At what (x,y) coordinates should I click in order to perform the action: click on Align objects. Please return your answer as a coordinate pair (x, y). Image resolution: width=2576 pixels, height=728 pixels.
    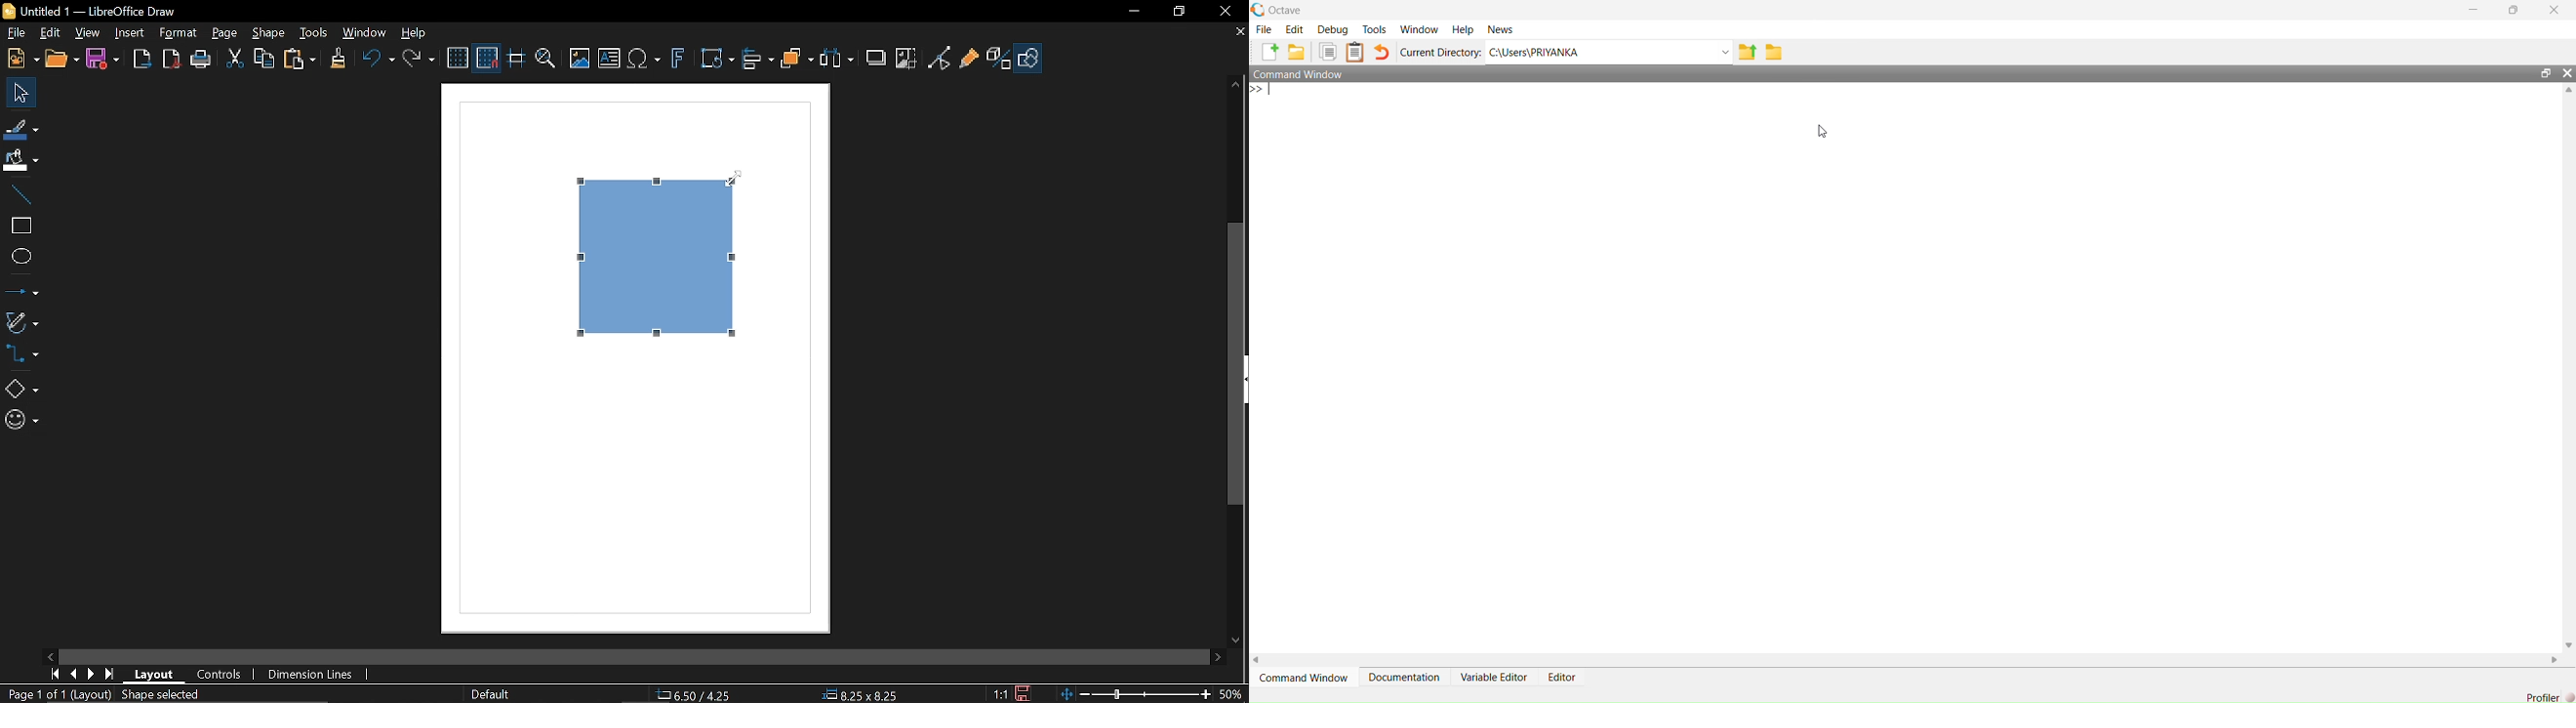
    Looking at the image, I should click on (758, 60).